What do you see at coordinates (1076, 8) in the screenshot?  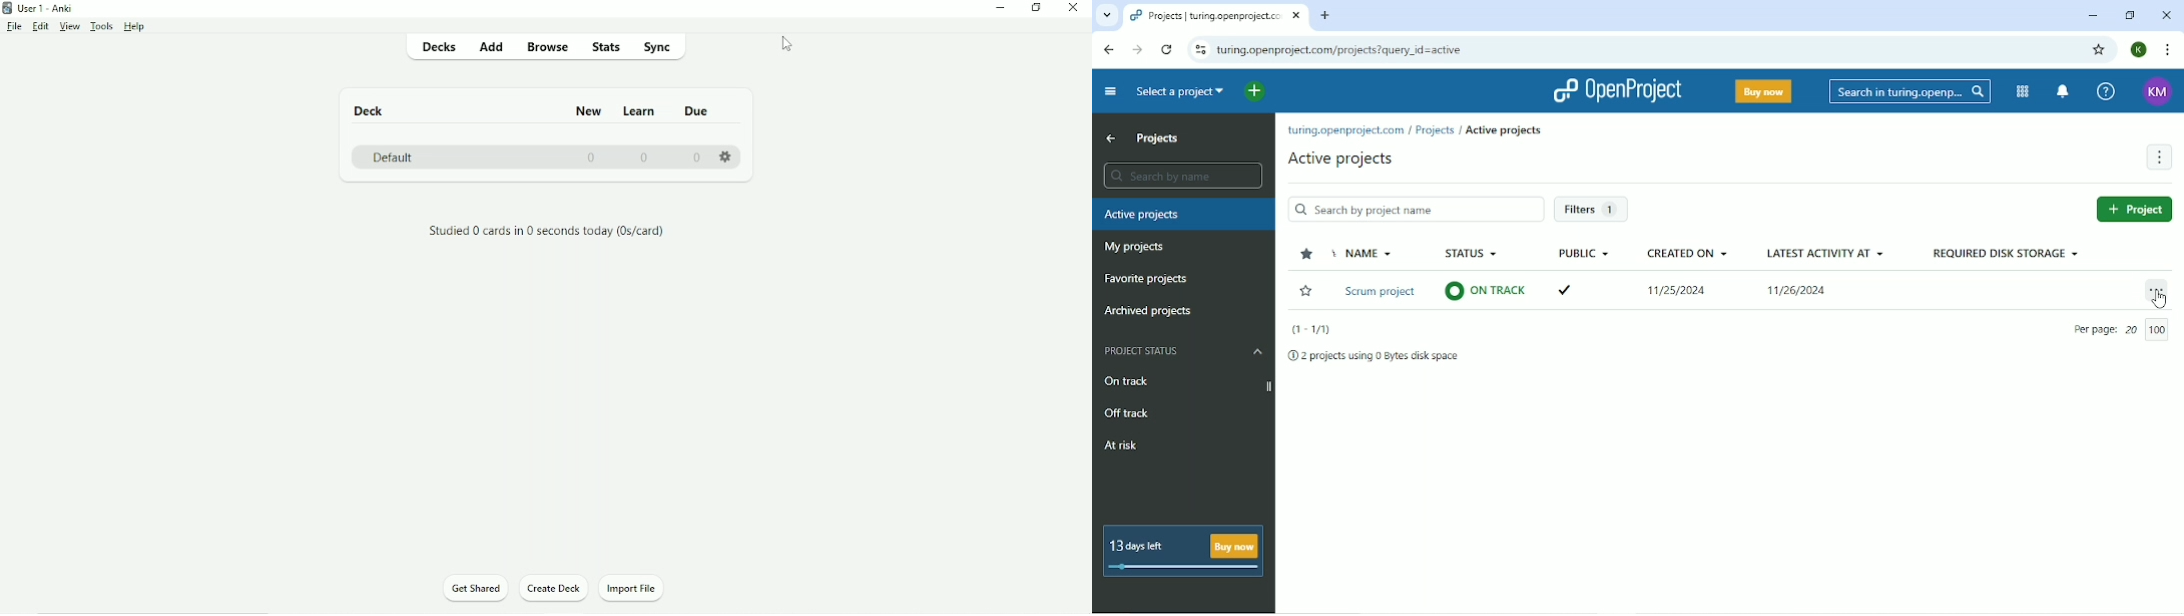 I see `Close` at bounding box center [1076, 8].